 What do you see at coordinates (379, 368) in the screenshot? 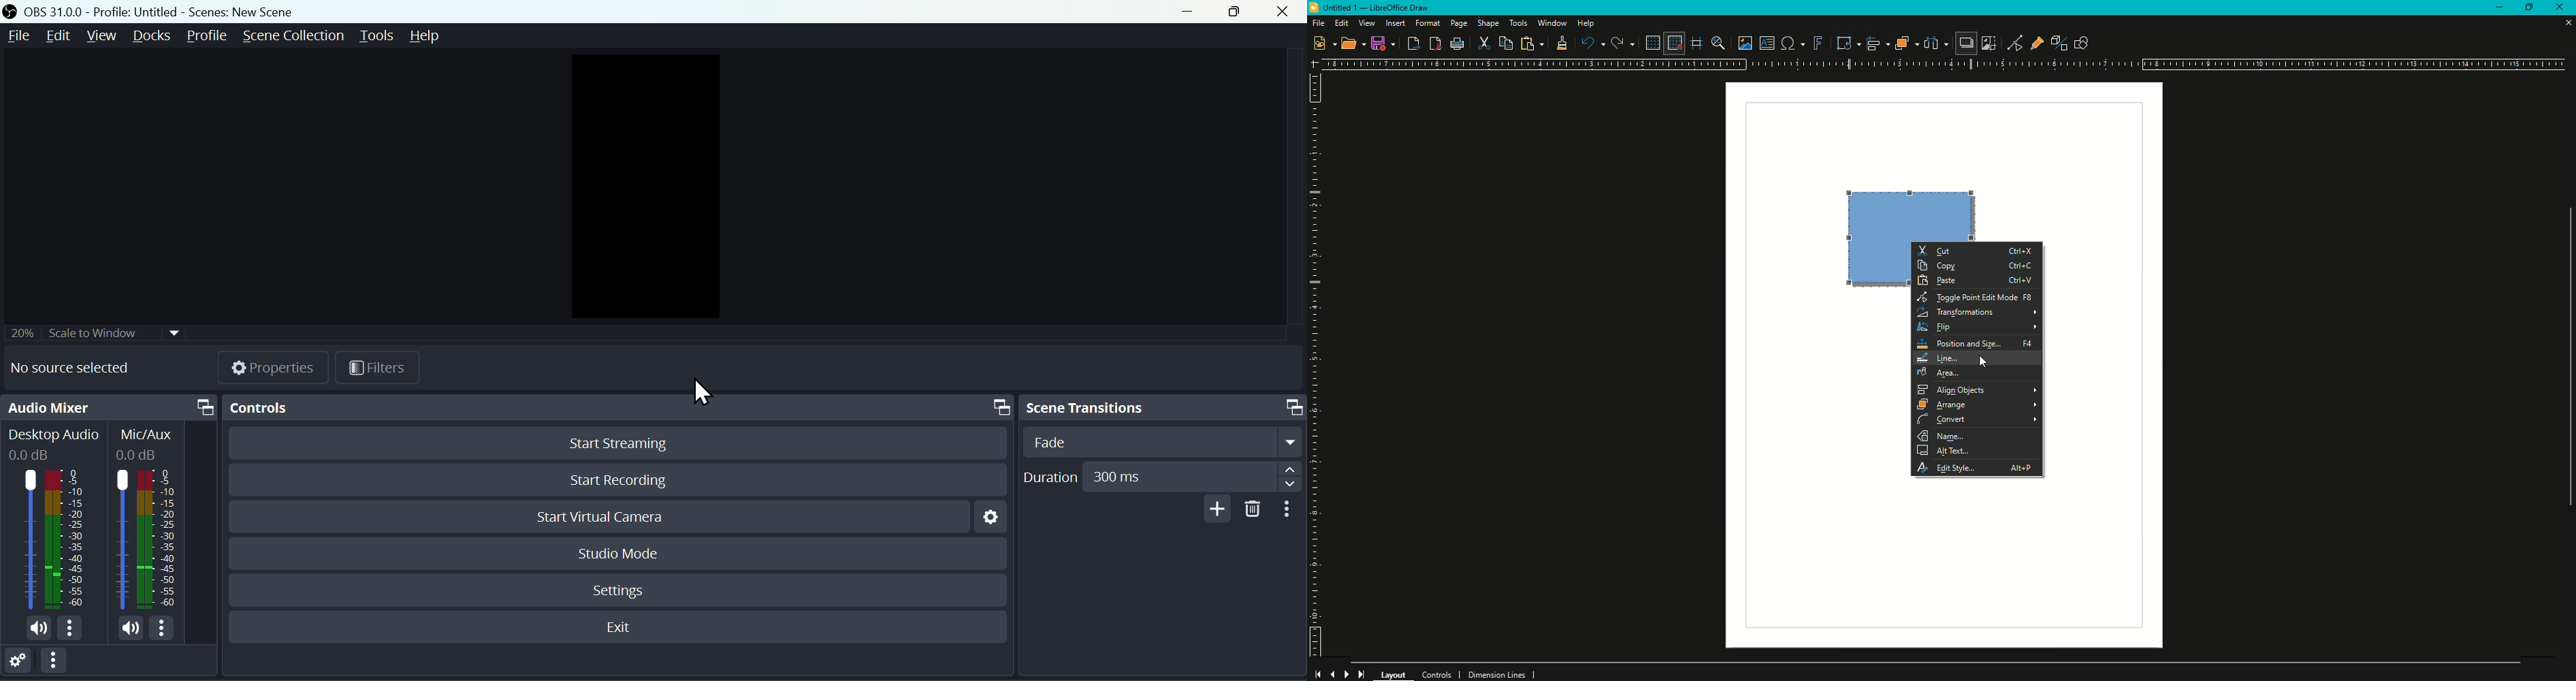
I see `Filter` at bounding box center [379, 368].